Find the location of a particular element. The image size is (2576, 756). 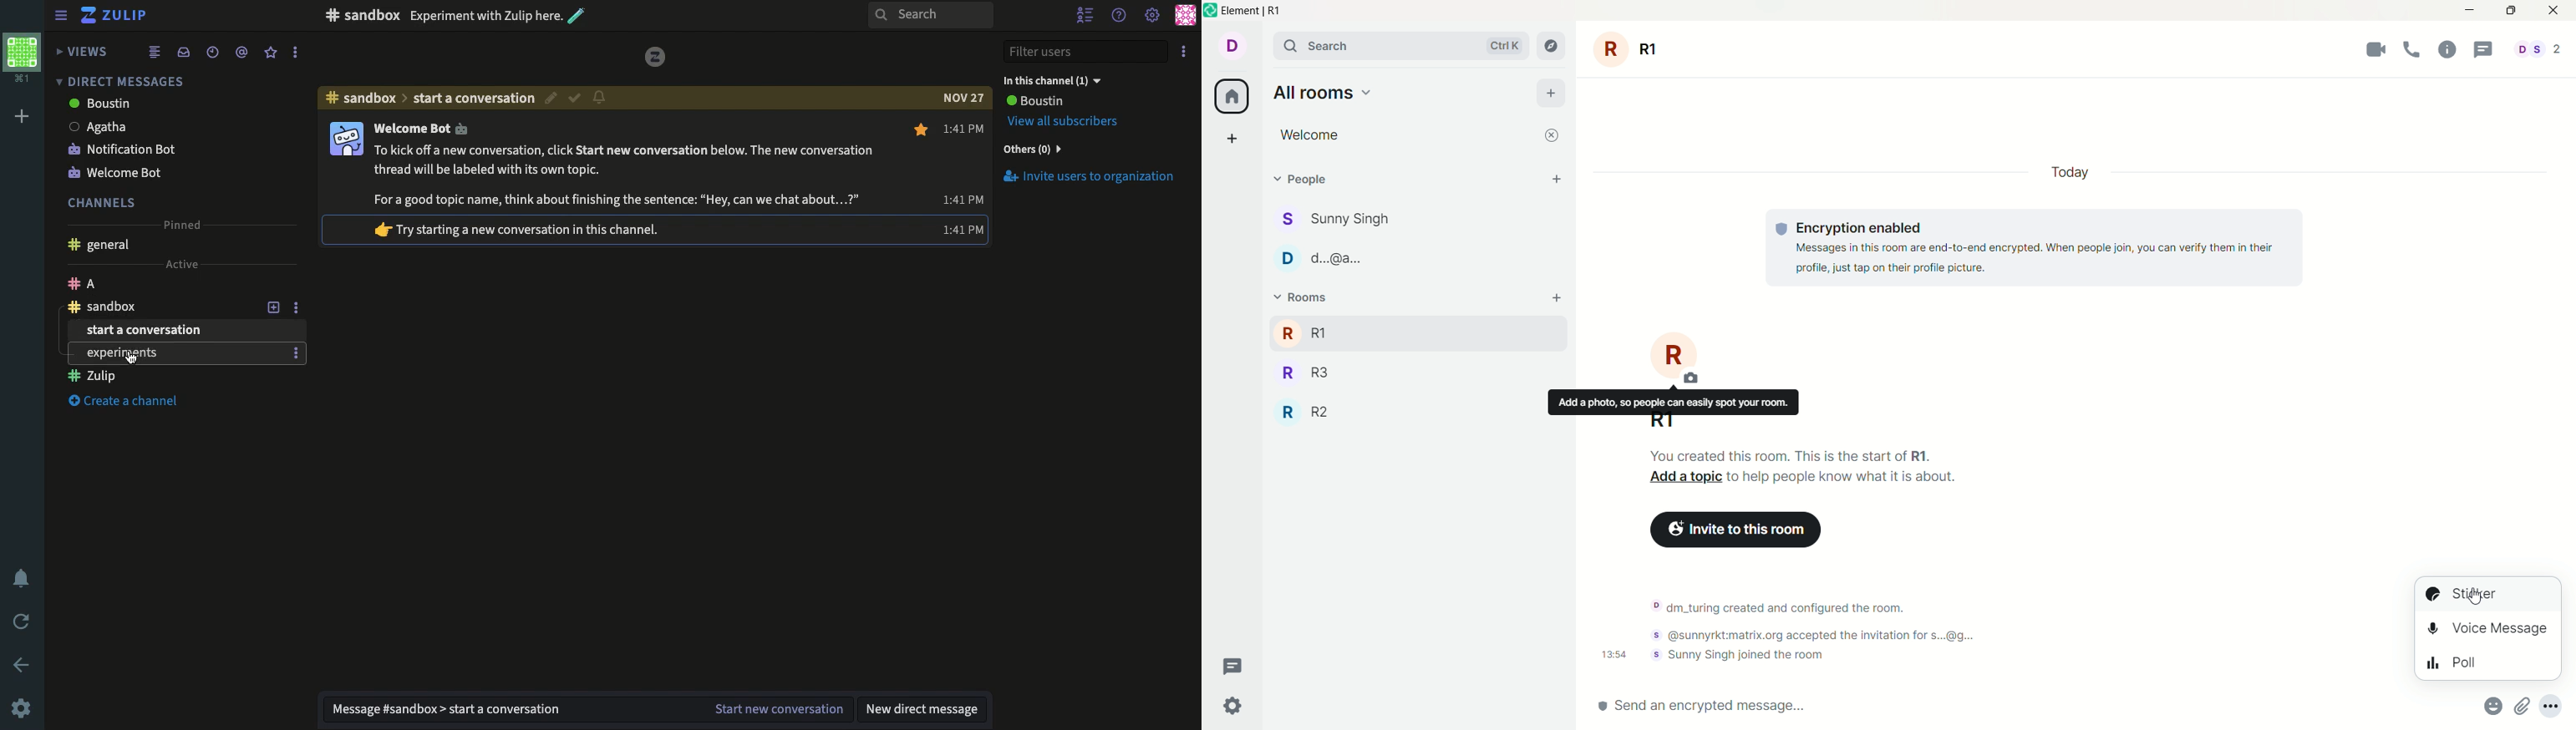

Profile is located at coordinates (345, 139).